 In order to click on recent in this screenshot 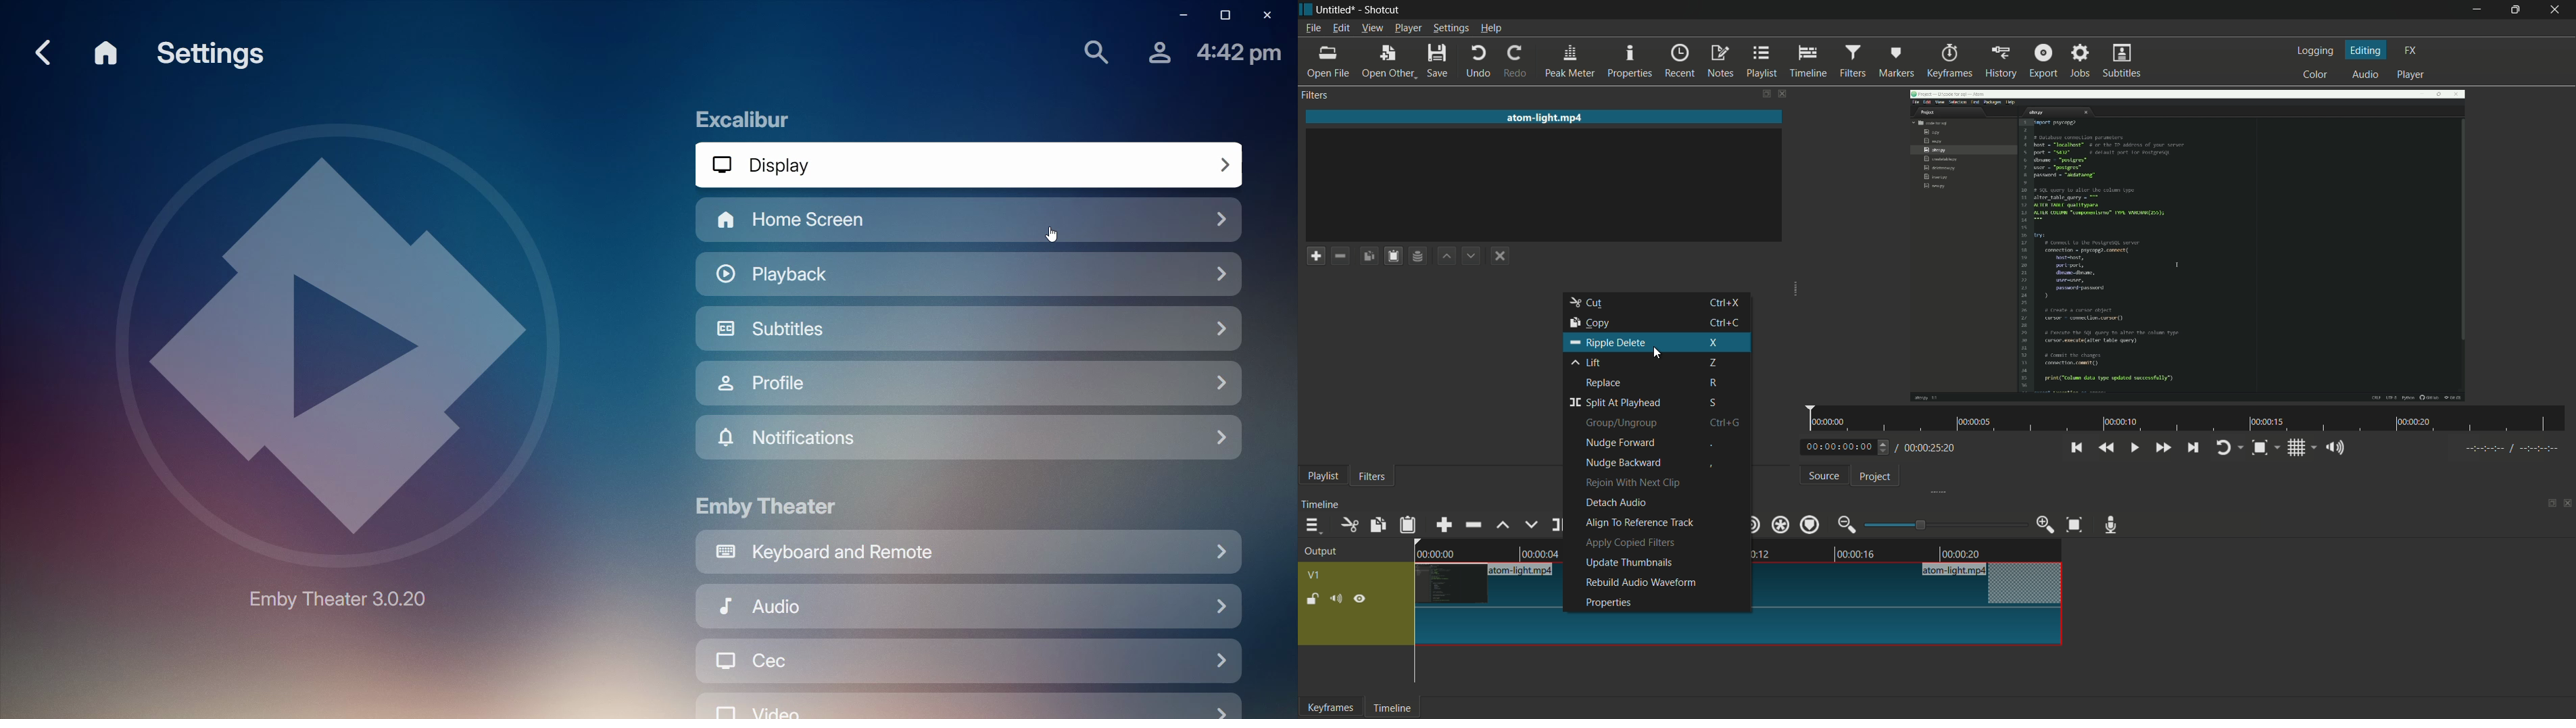, I will do `click(1680, 61)`.